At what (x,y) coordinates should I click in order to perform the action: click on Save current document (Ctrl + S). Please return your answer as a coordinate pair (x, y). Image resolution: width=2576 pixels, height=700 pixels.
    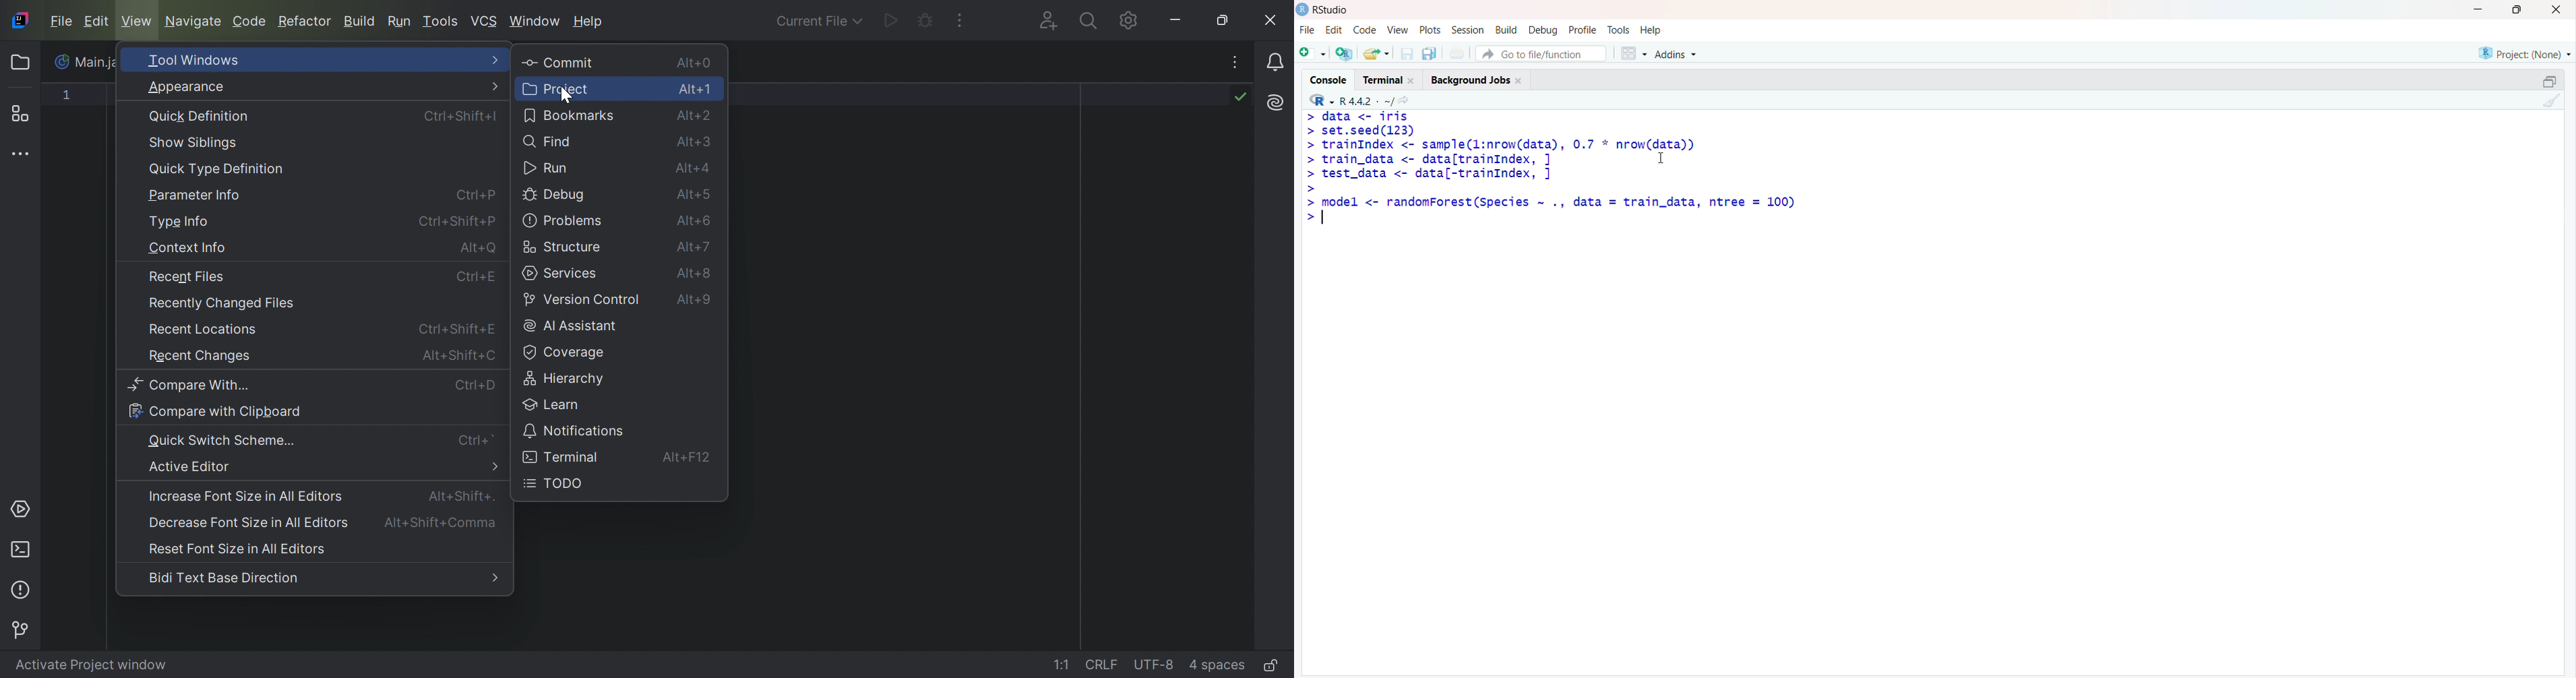
    Looking at the image, I should click on (1406, 54).